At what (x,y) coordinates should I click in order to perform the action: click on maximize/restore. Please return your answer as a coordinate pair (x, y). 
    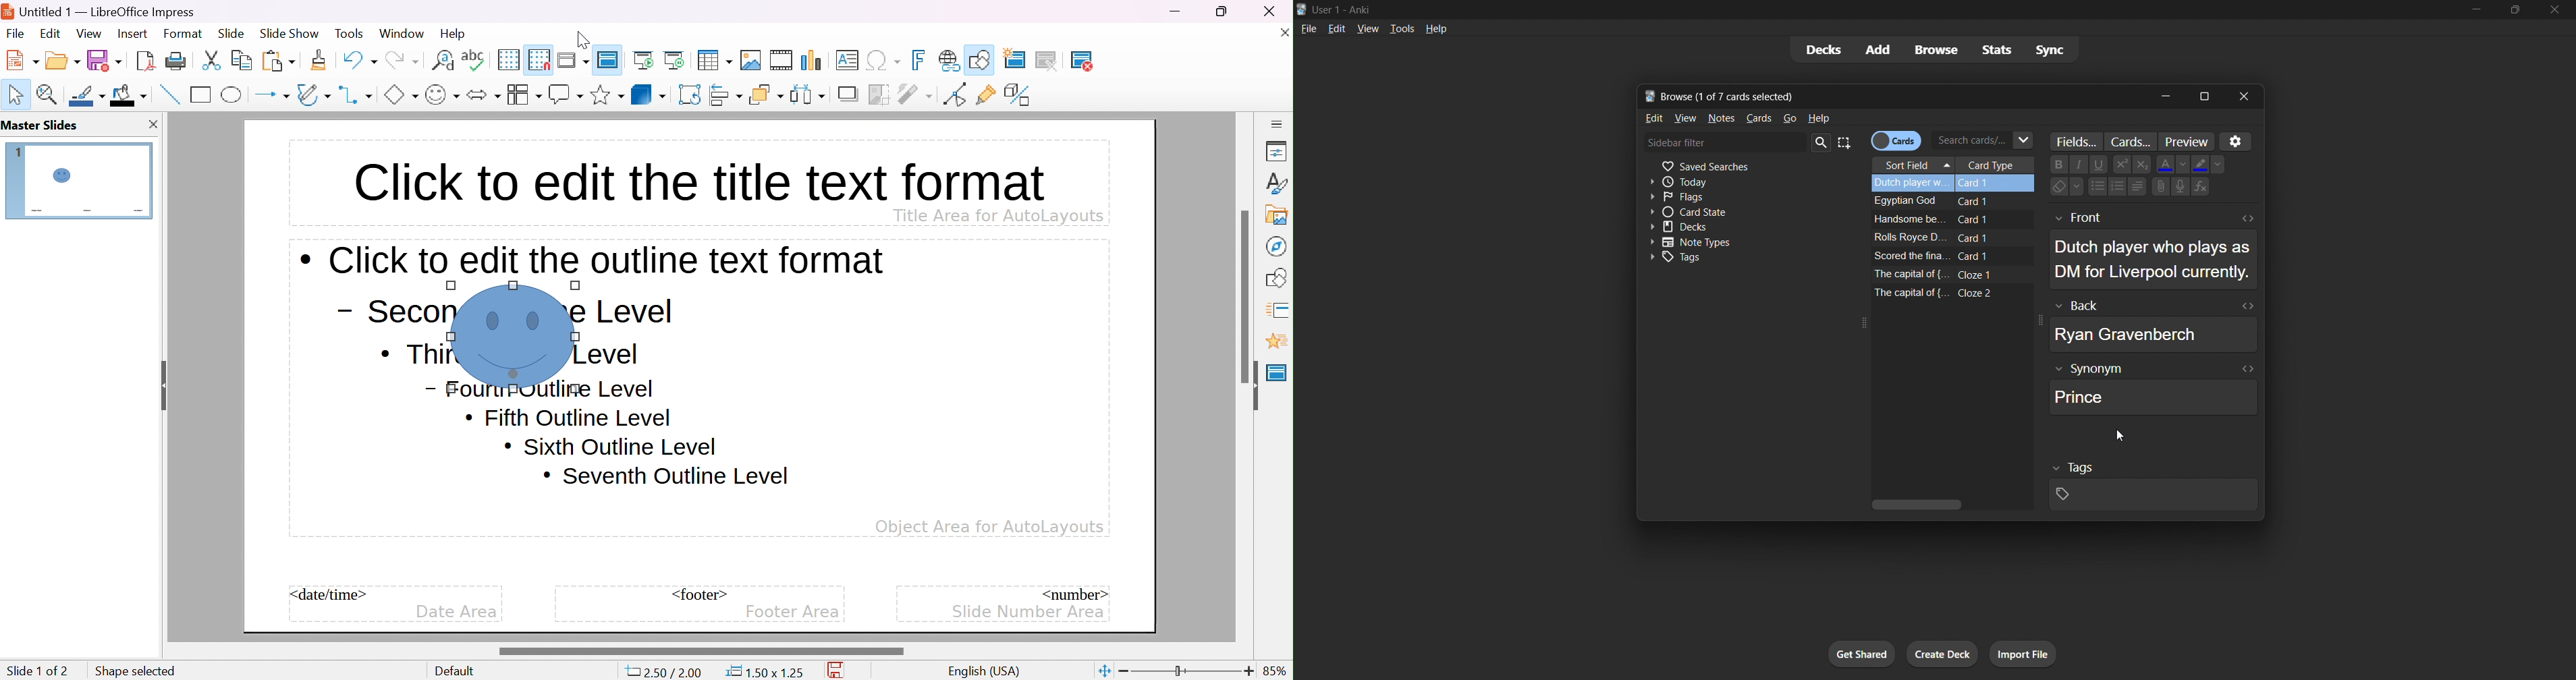
    Looking at the image, I should click on (2513, 11).